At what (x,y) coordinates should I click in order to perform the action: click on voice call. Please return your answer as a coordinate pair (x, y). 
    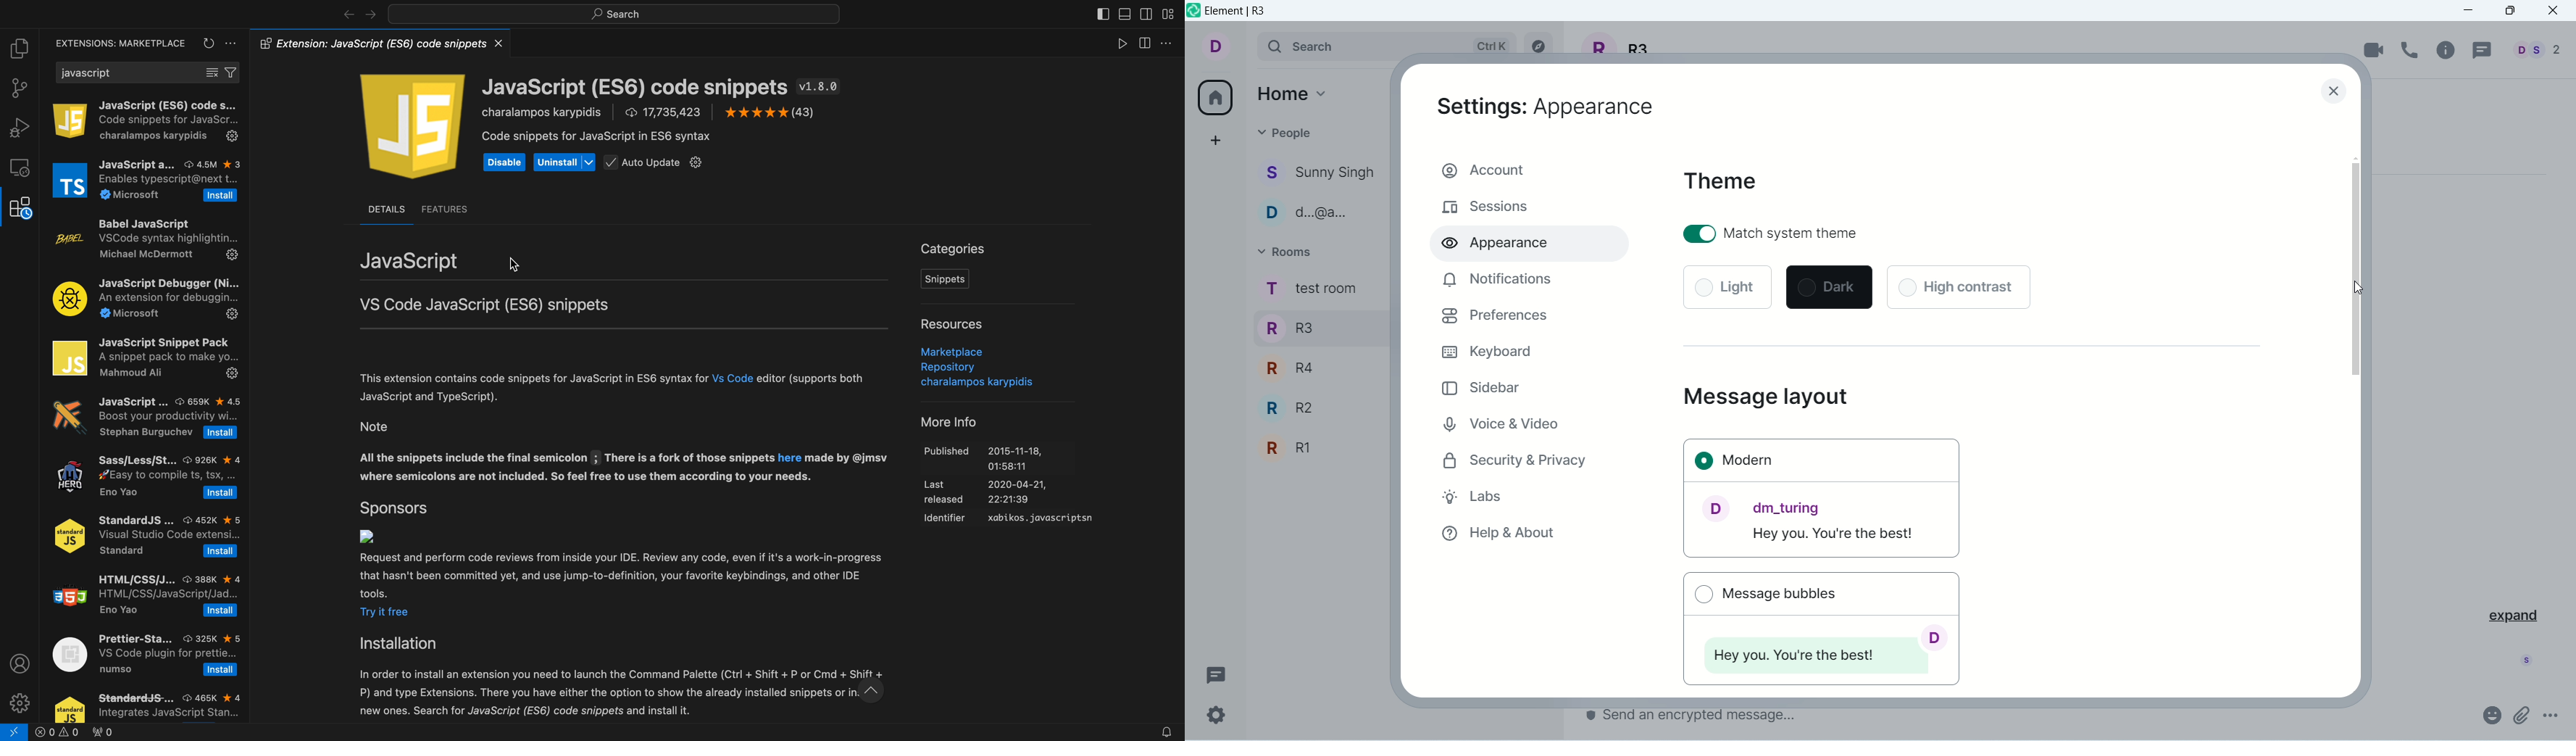
    Looking at the image, I should click on (2413, 50).